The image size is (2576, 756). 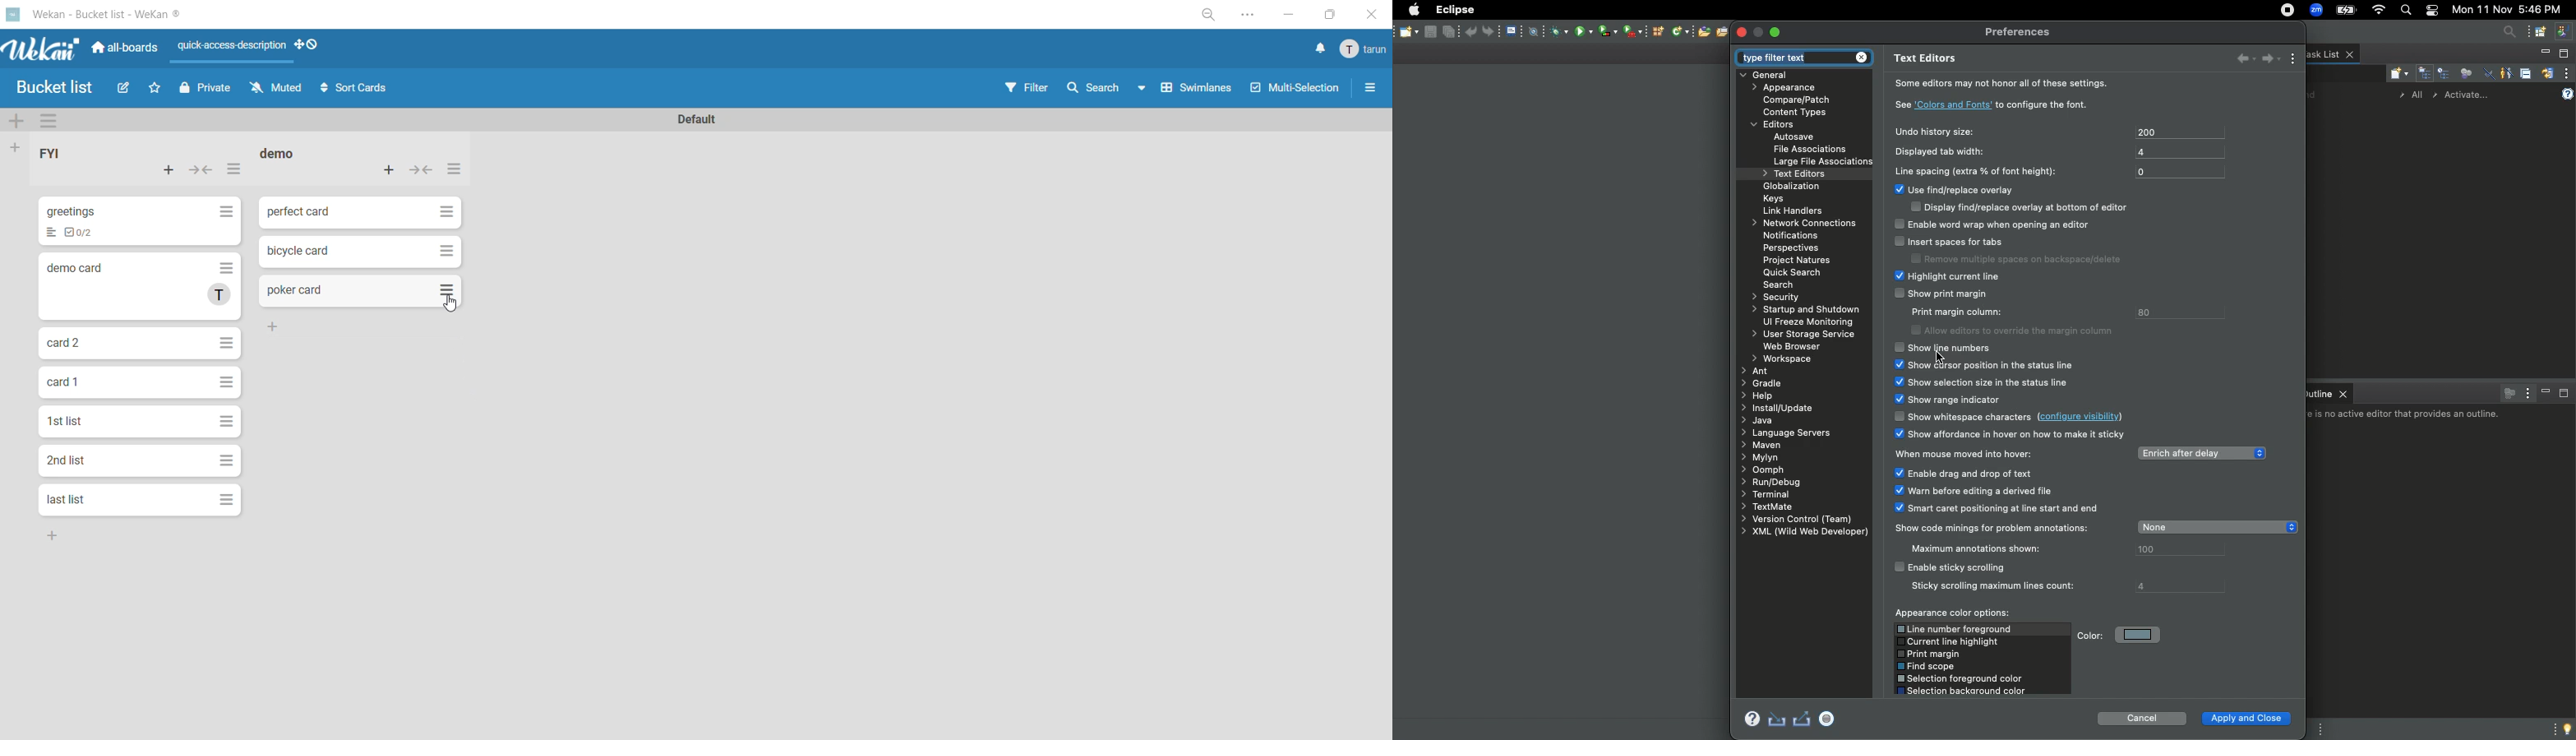 I want to click on New task, so click(x=2396, y=72).